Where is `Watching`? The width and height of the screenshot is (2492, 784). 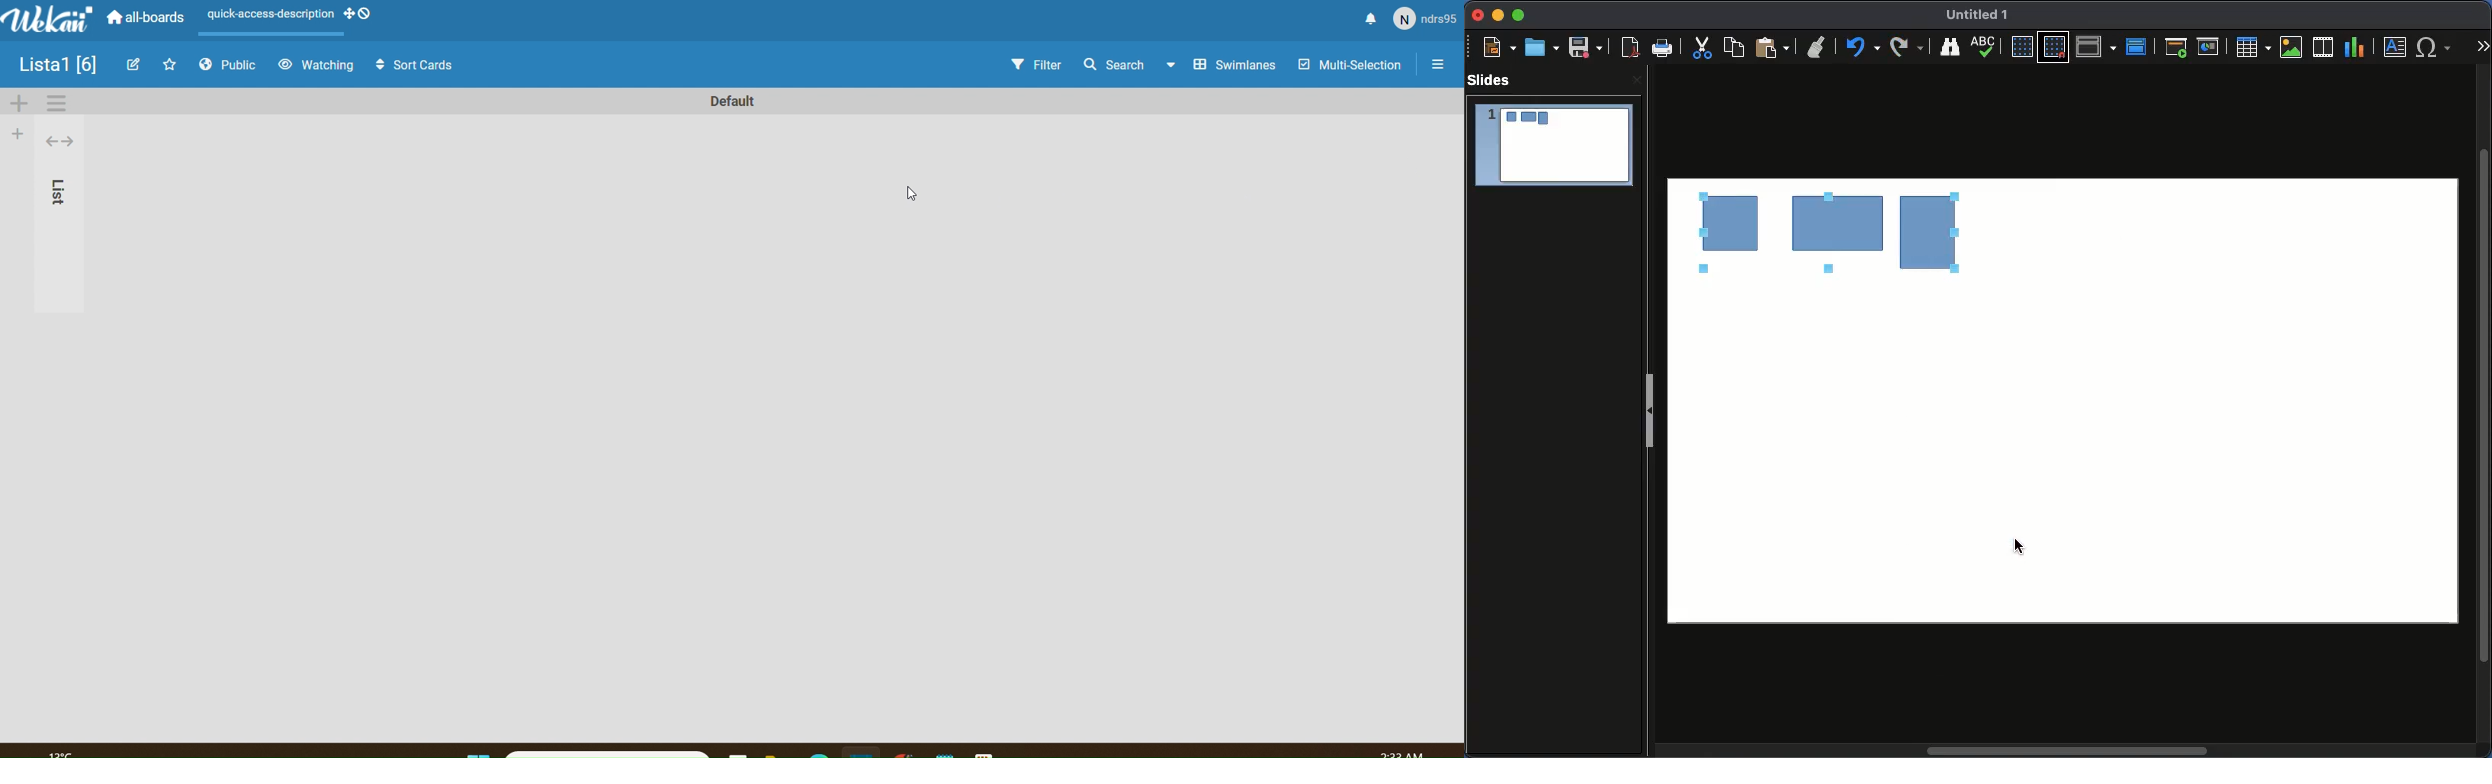
Watching is located at coordinates (313, 65).